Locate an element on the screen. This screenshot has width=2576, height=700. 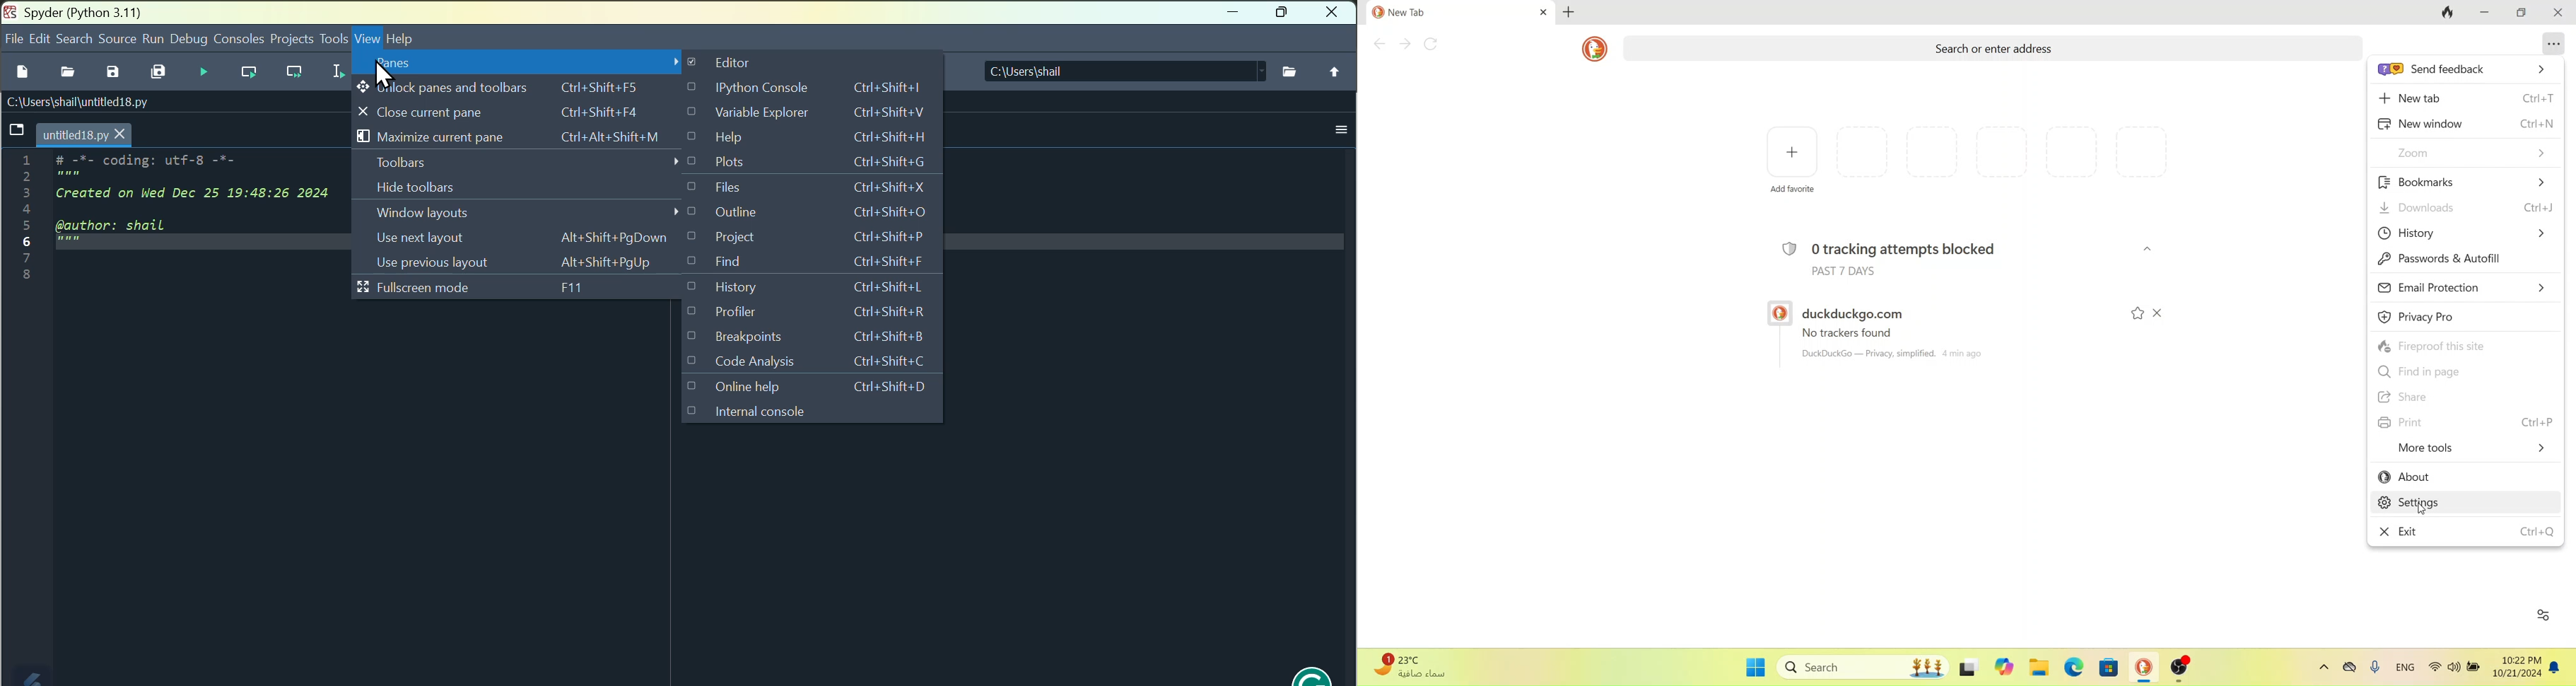
Online help is located at coordinates (811, 386).